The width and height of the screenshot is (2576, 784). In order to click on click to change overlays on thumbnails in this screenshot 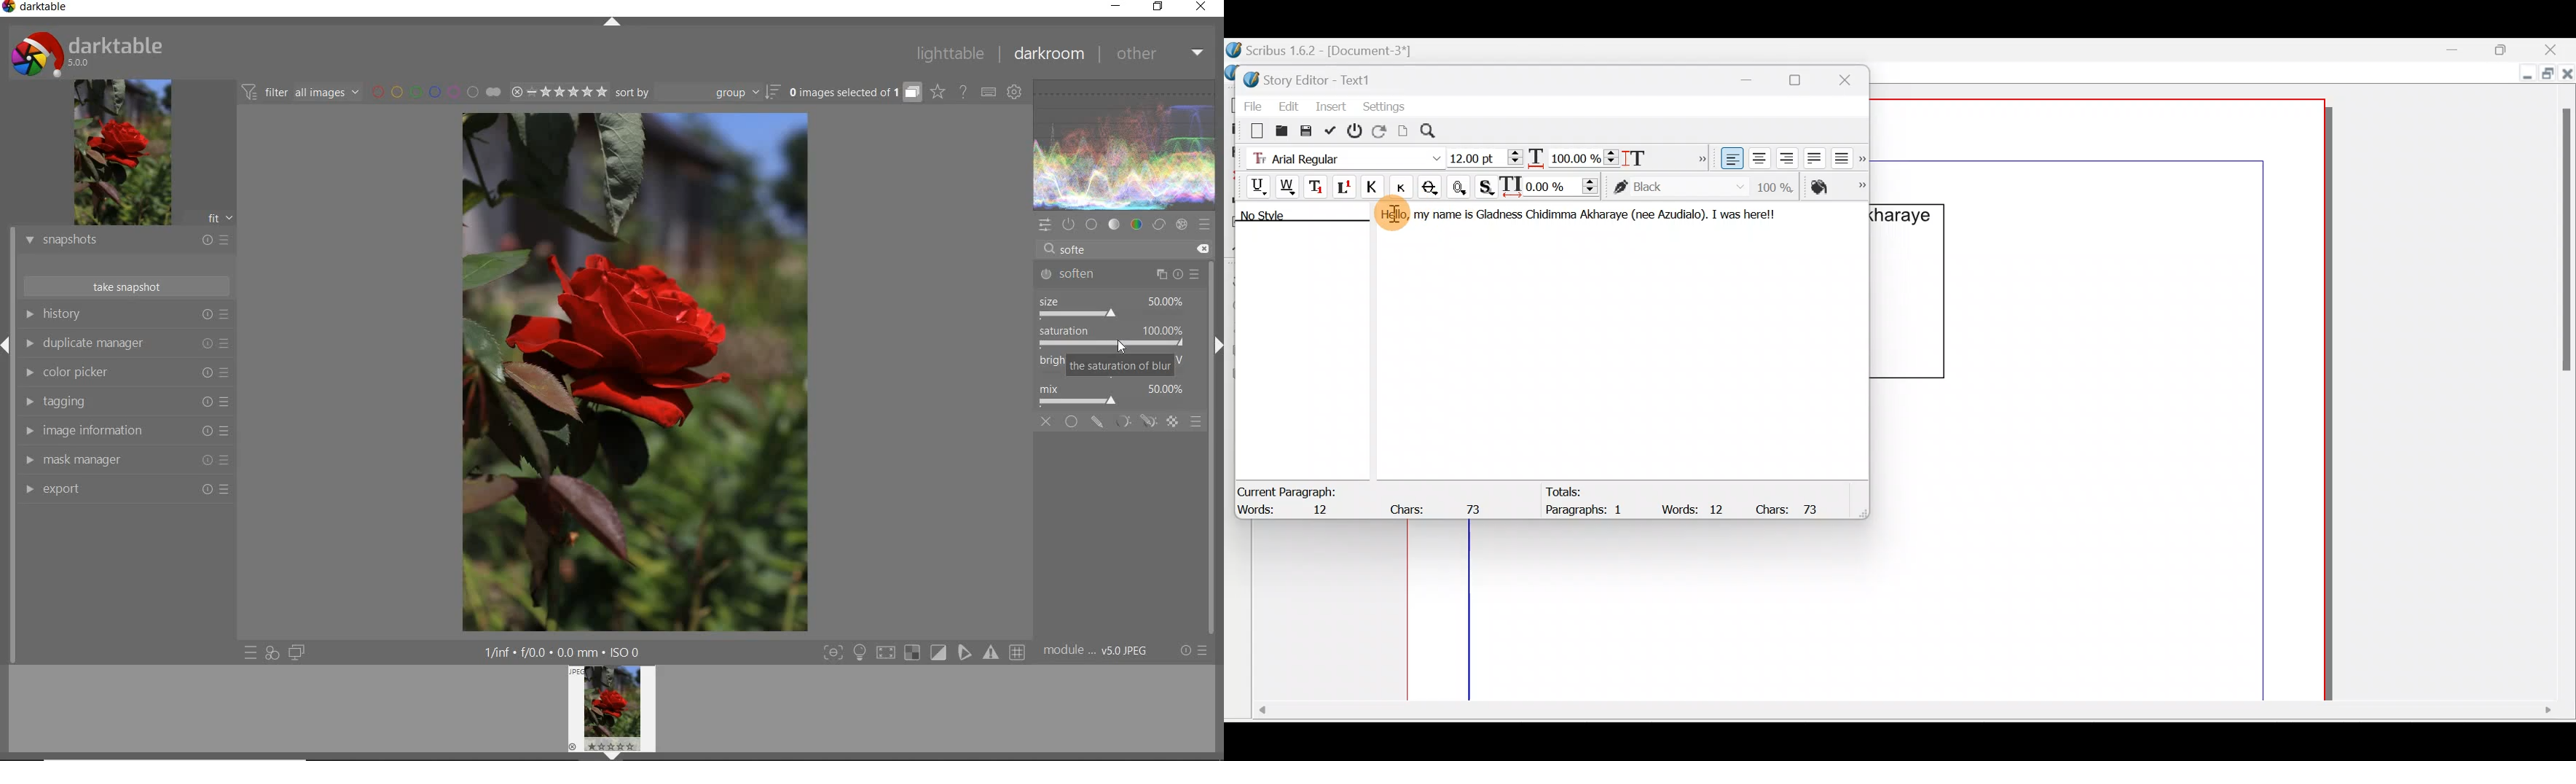, I will do `click(935, 91)`.